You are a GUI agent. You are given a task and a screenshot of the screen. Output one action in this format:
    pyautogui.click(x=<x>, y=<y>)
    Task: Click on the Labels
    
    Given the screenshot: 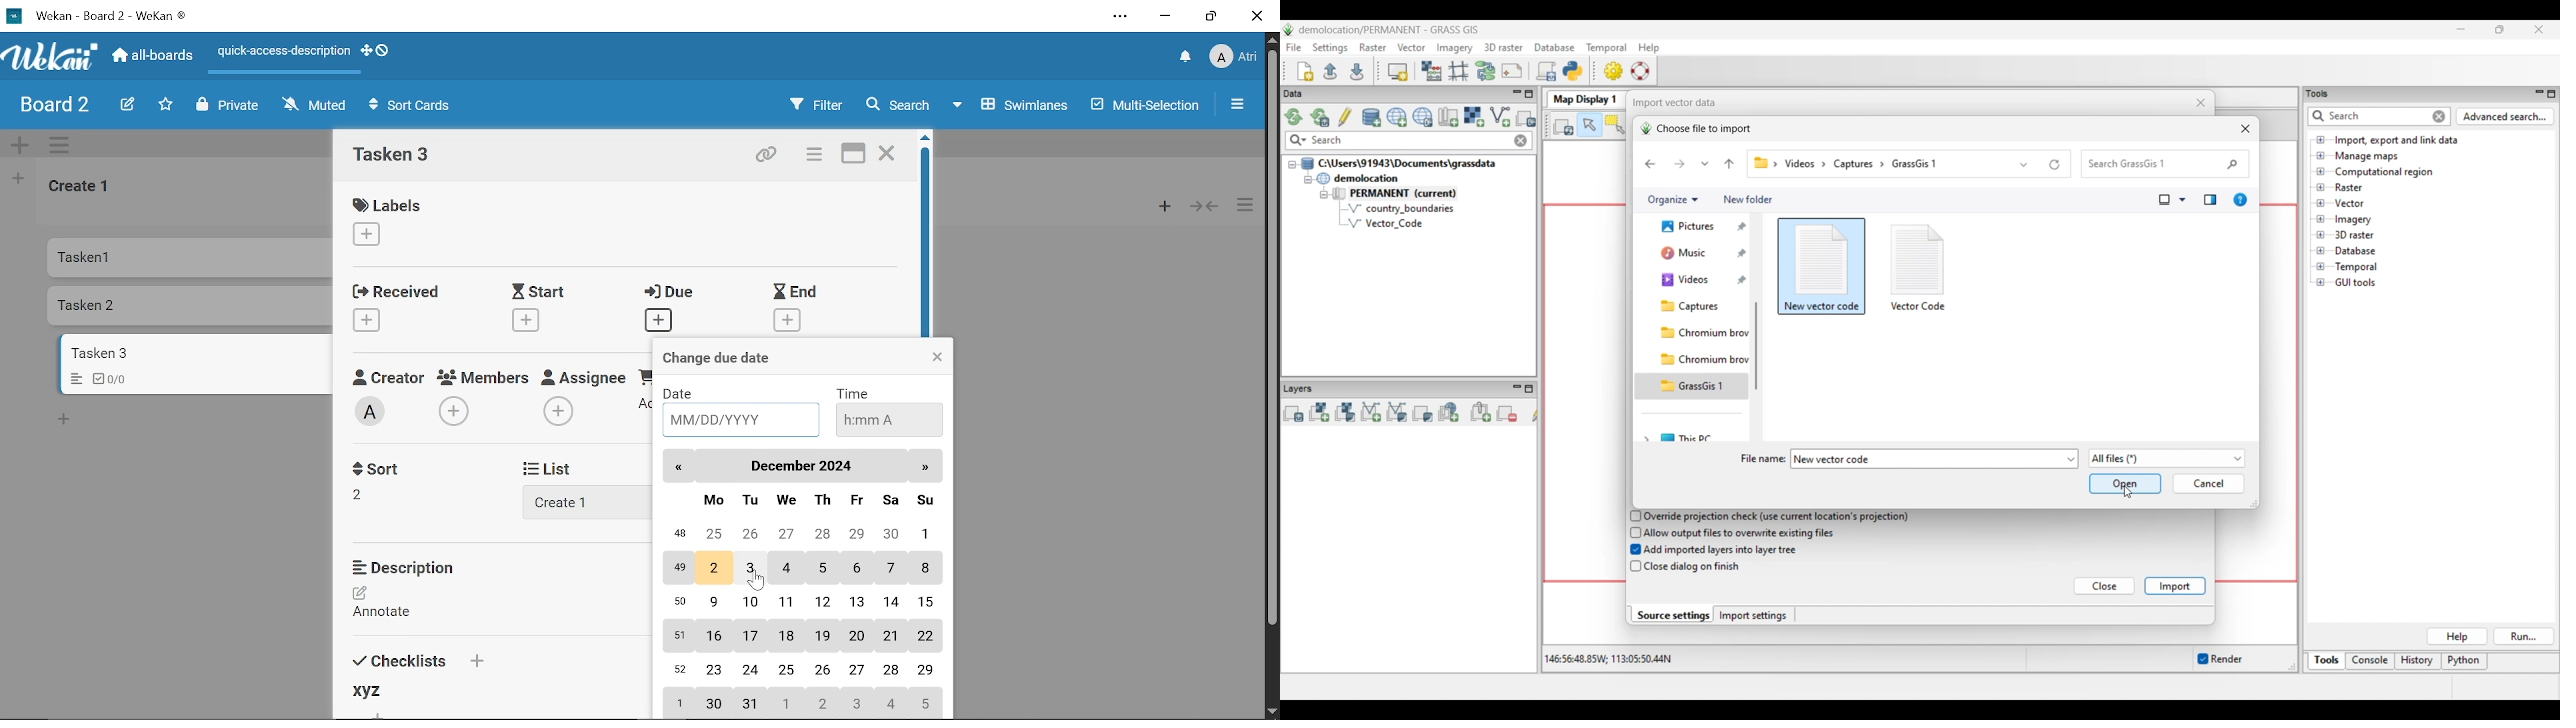 What is the action you would take?
    pyautogui.click(x=392, y=204)
    